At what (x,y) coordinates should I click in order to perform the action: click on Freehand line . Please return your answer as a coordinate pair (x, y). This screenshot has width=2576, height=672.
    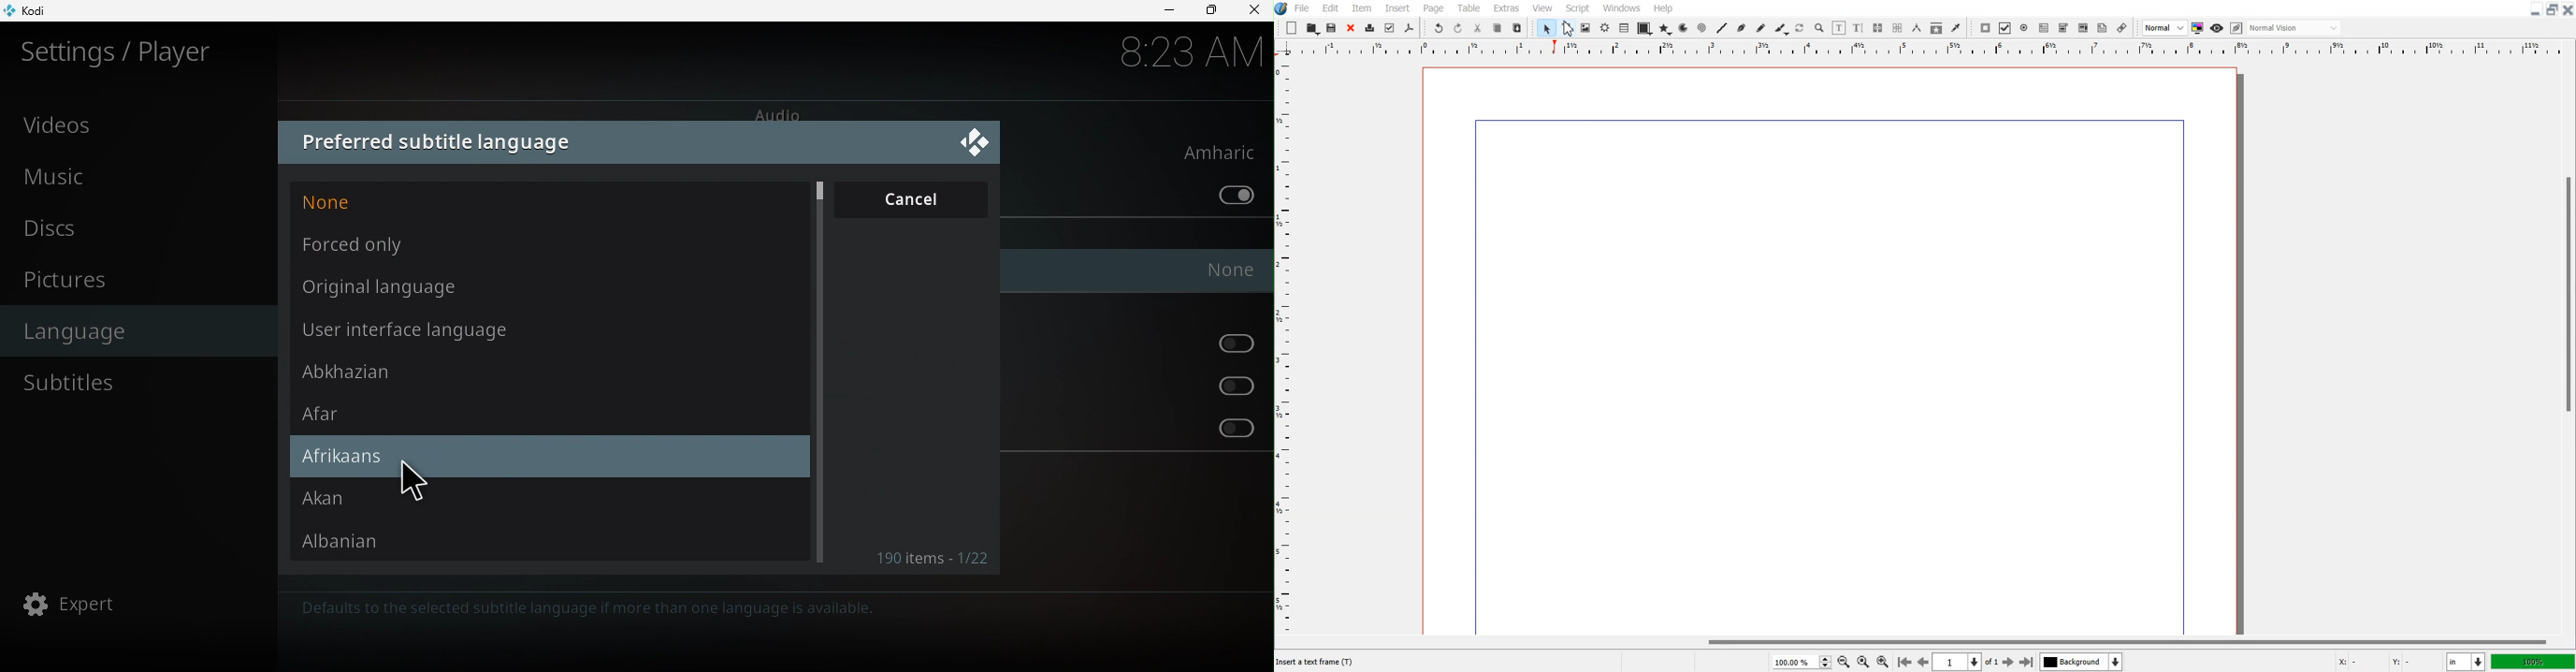
    Looking at the image, I should click on (1761, 29).